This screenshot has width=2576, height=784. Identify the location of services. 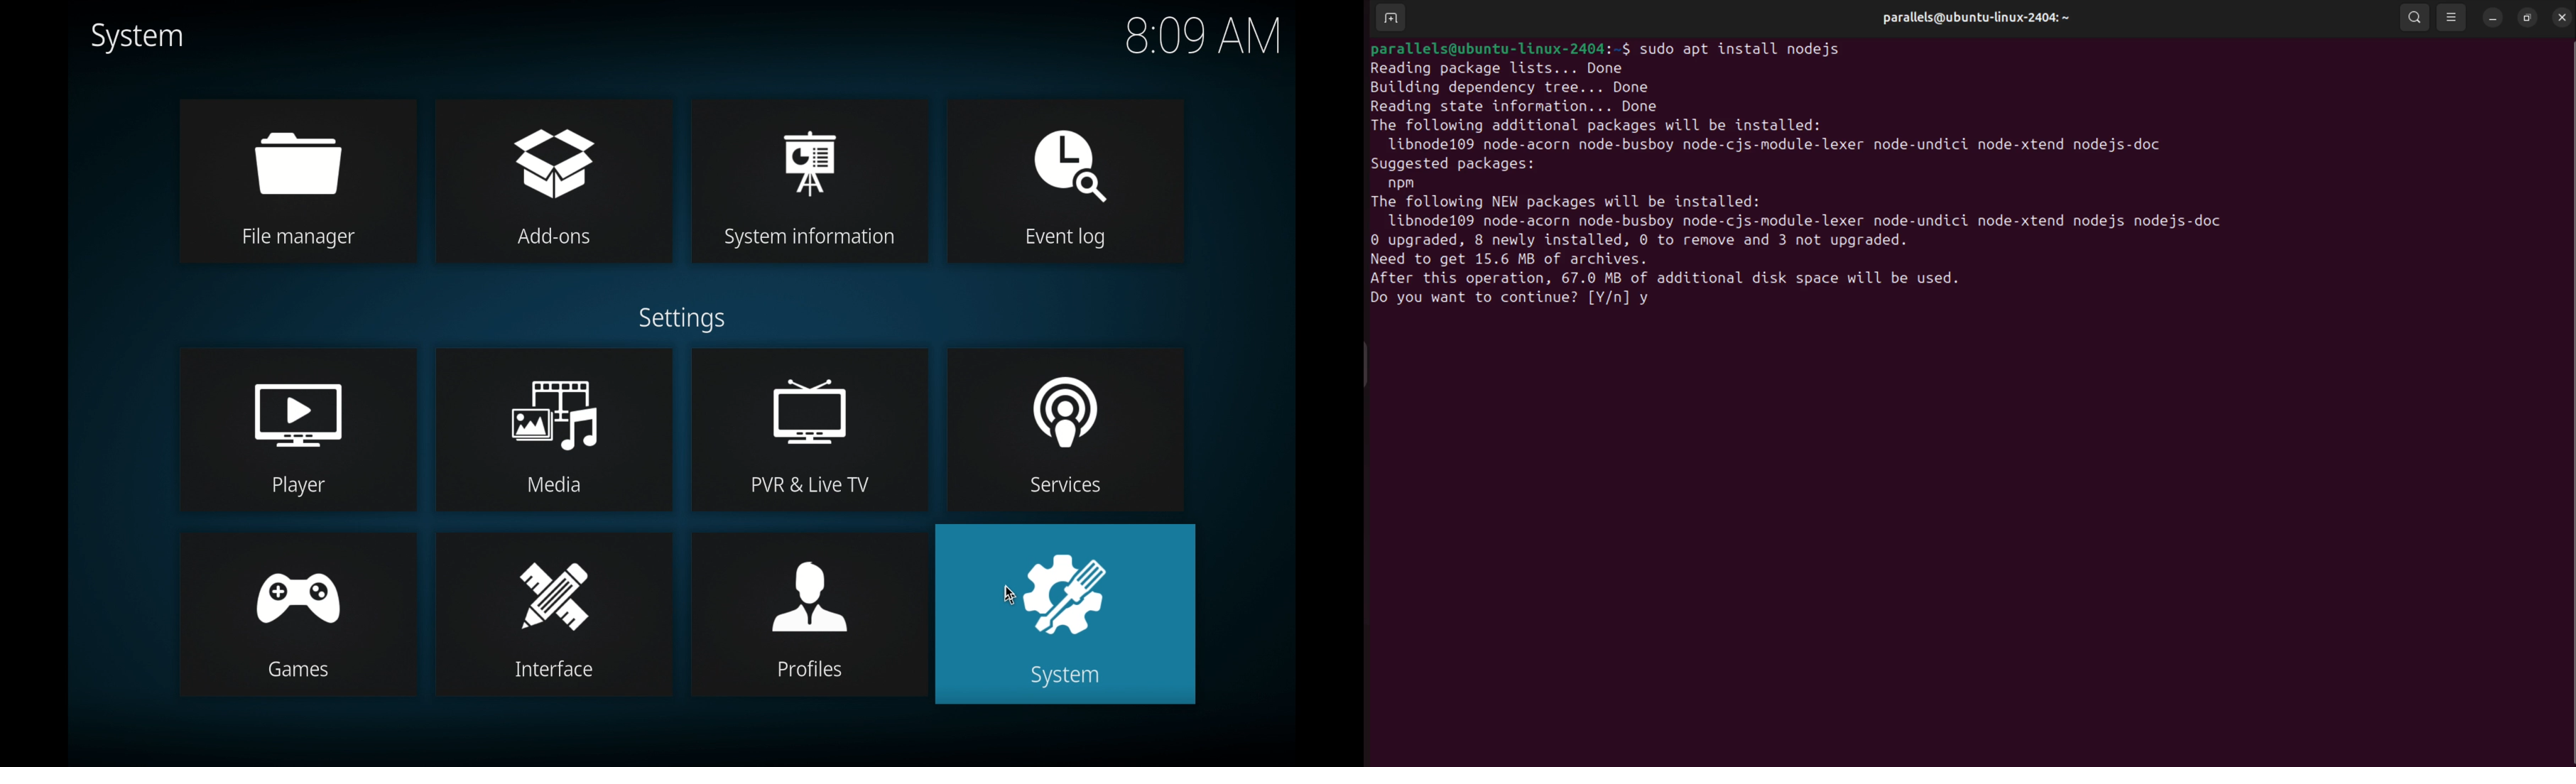
(1067, 428).